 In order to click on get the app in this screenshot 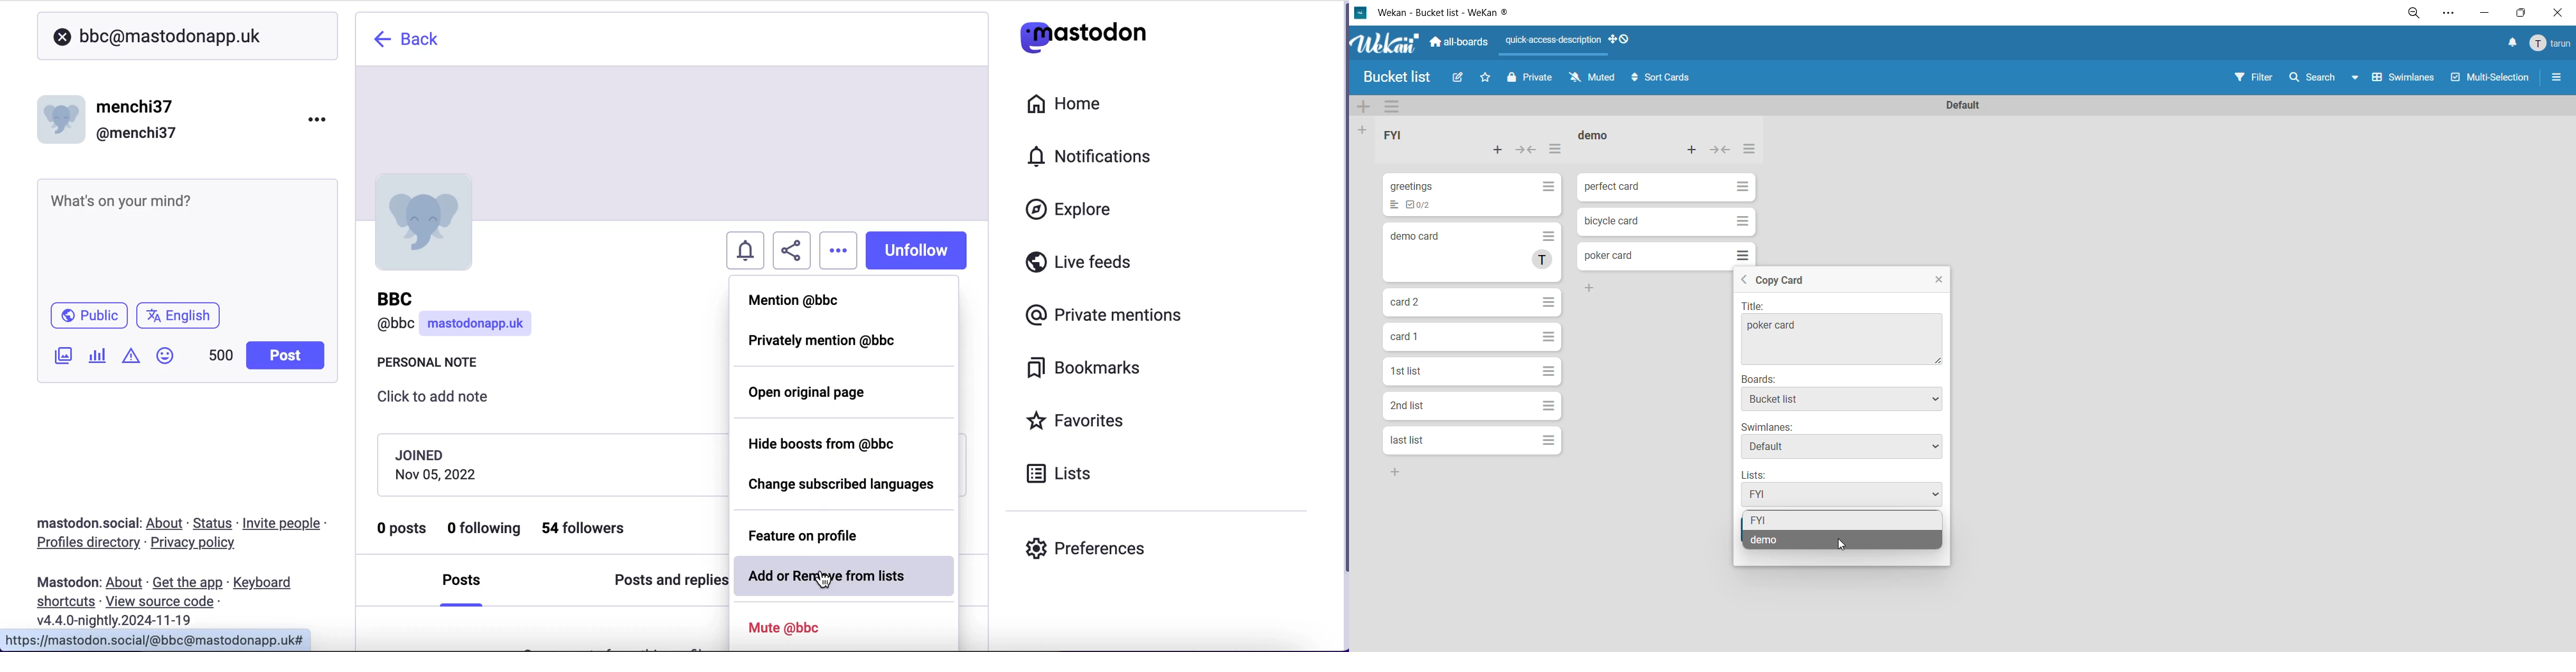, I will do `click(186, 582)`.